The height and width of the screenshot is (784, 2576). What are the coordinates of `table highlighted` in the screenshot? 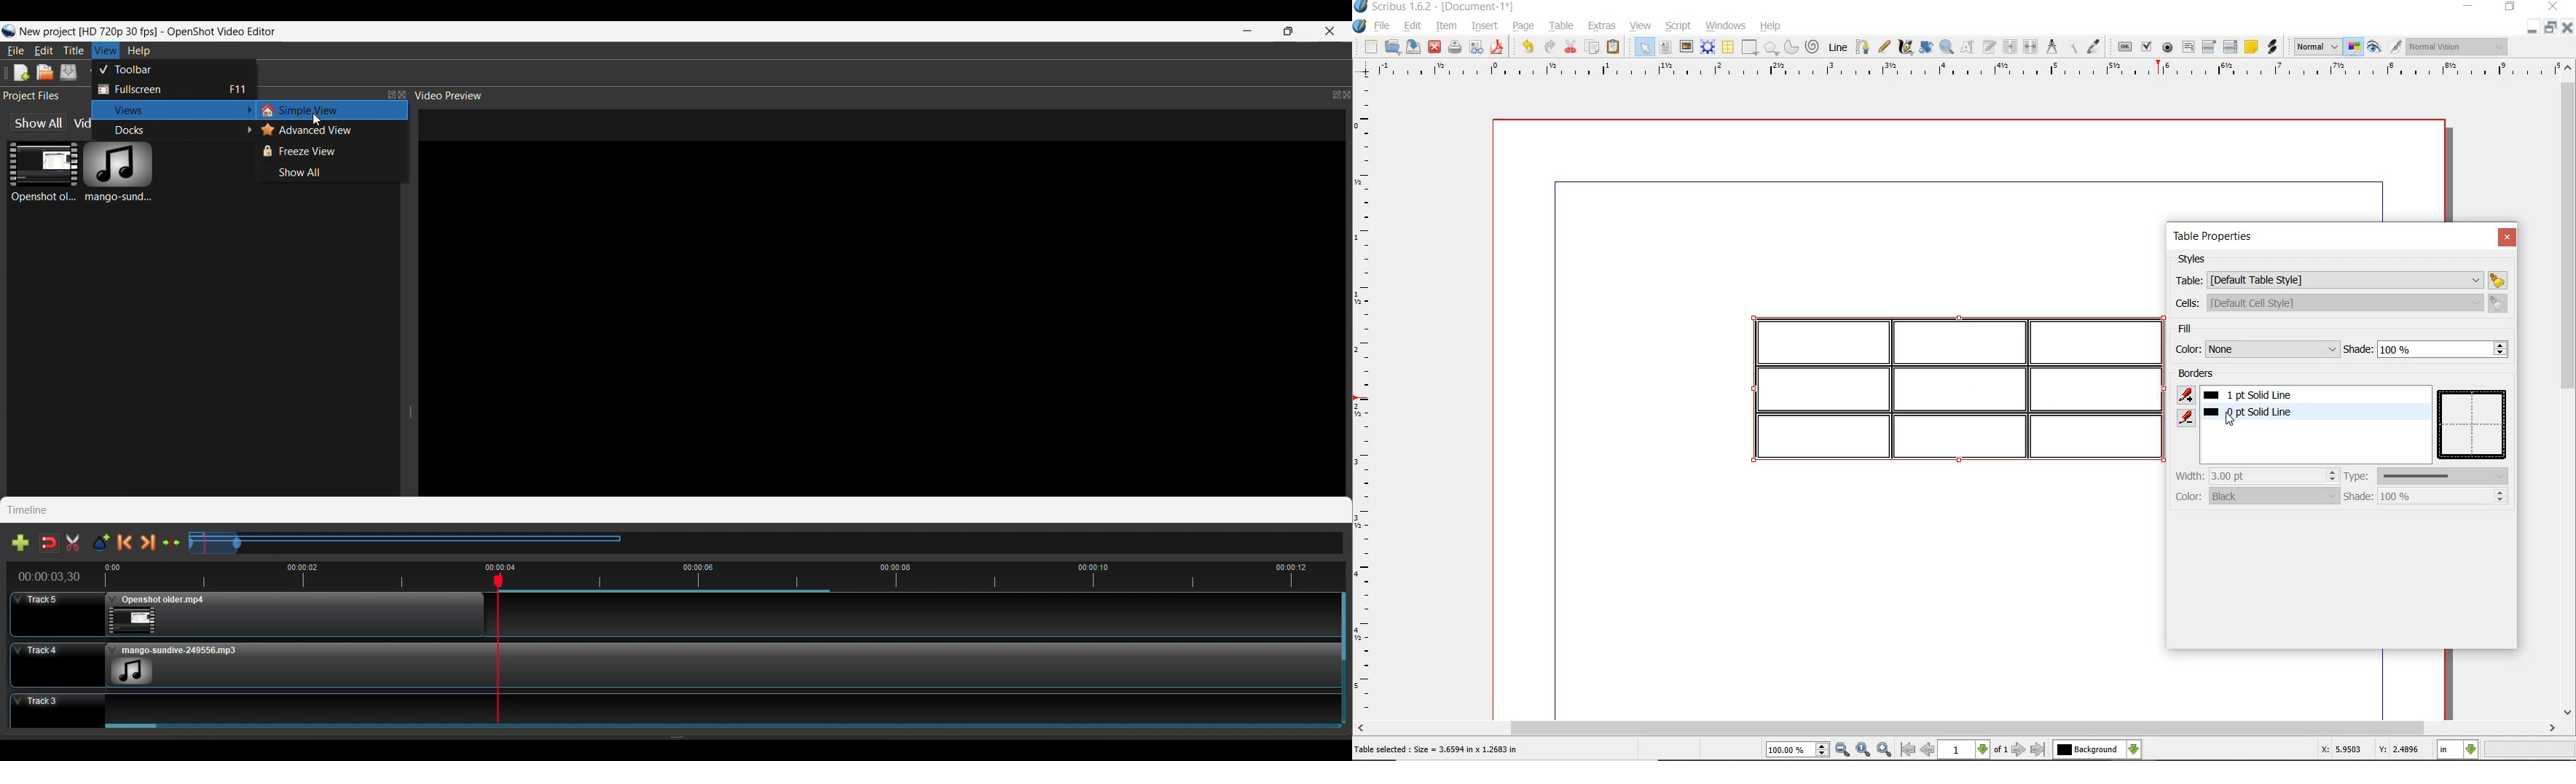 It's located at (1947, 386).